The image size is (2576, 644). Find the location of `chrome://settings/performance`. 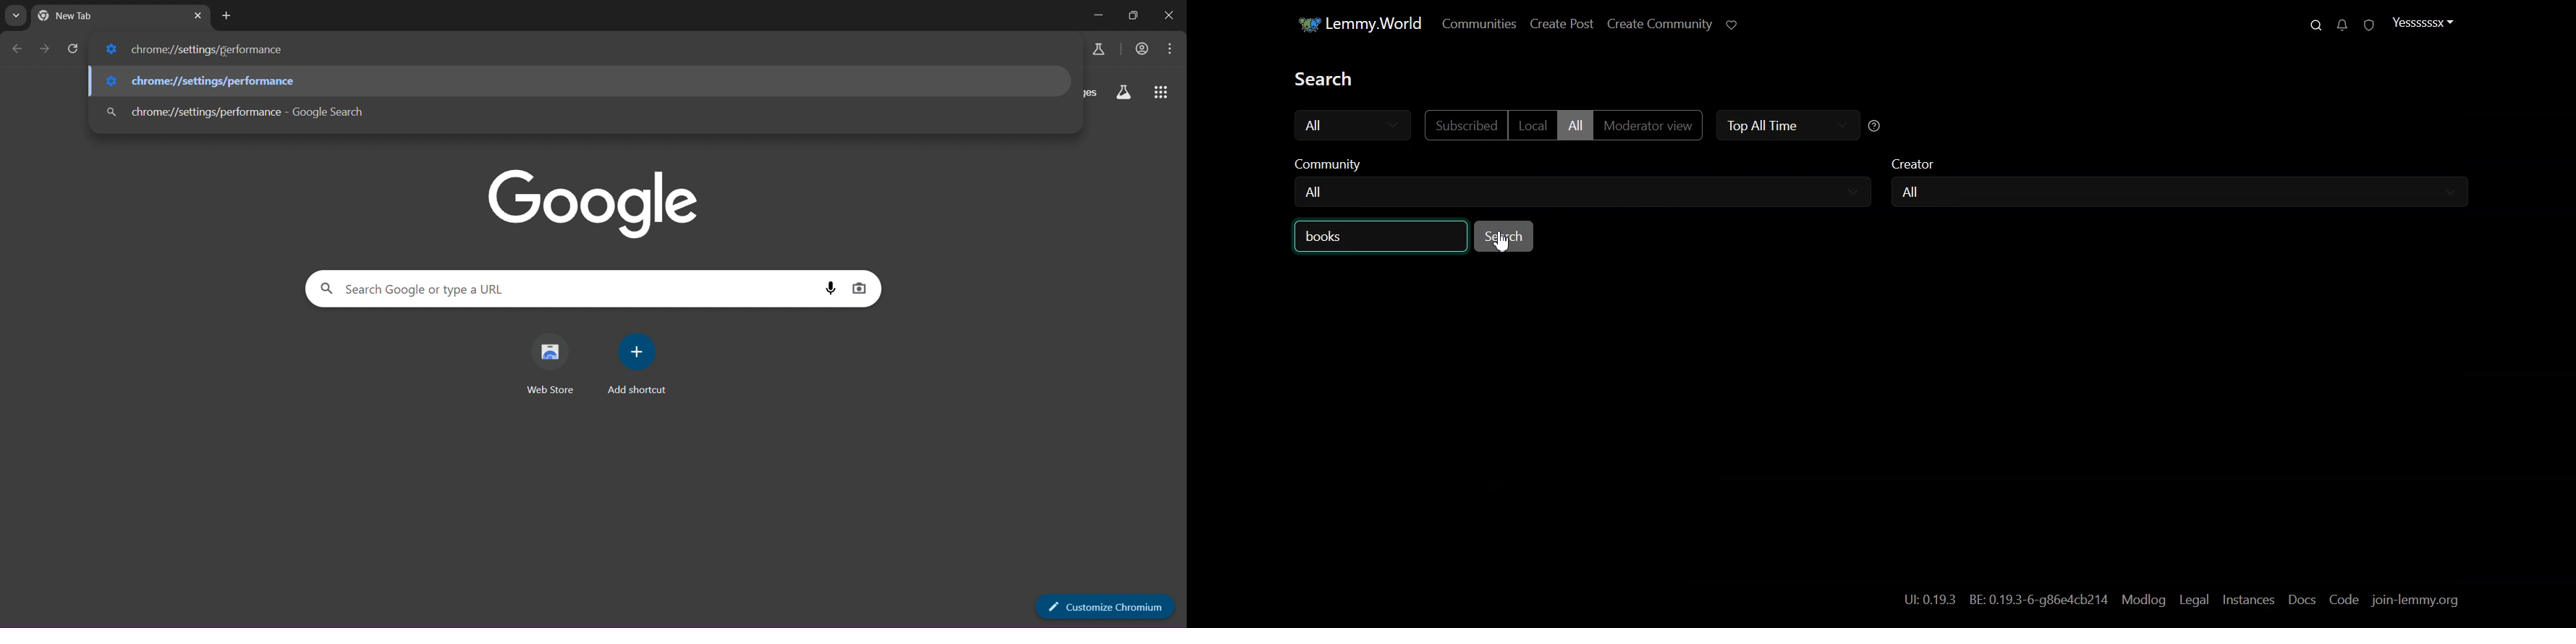

chrome://settings/performance is located at coordinates (582, 48).